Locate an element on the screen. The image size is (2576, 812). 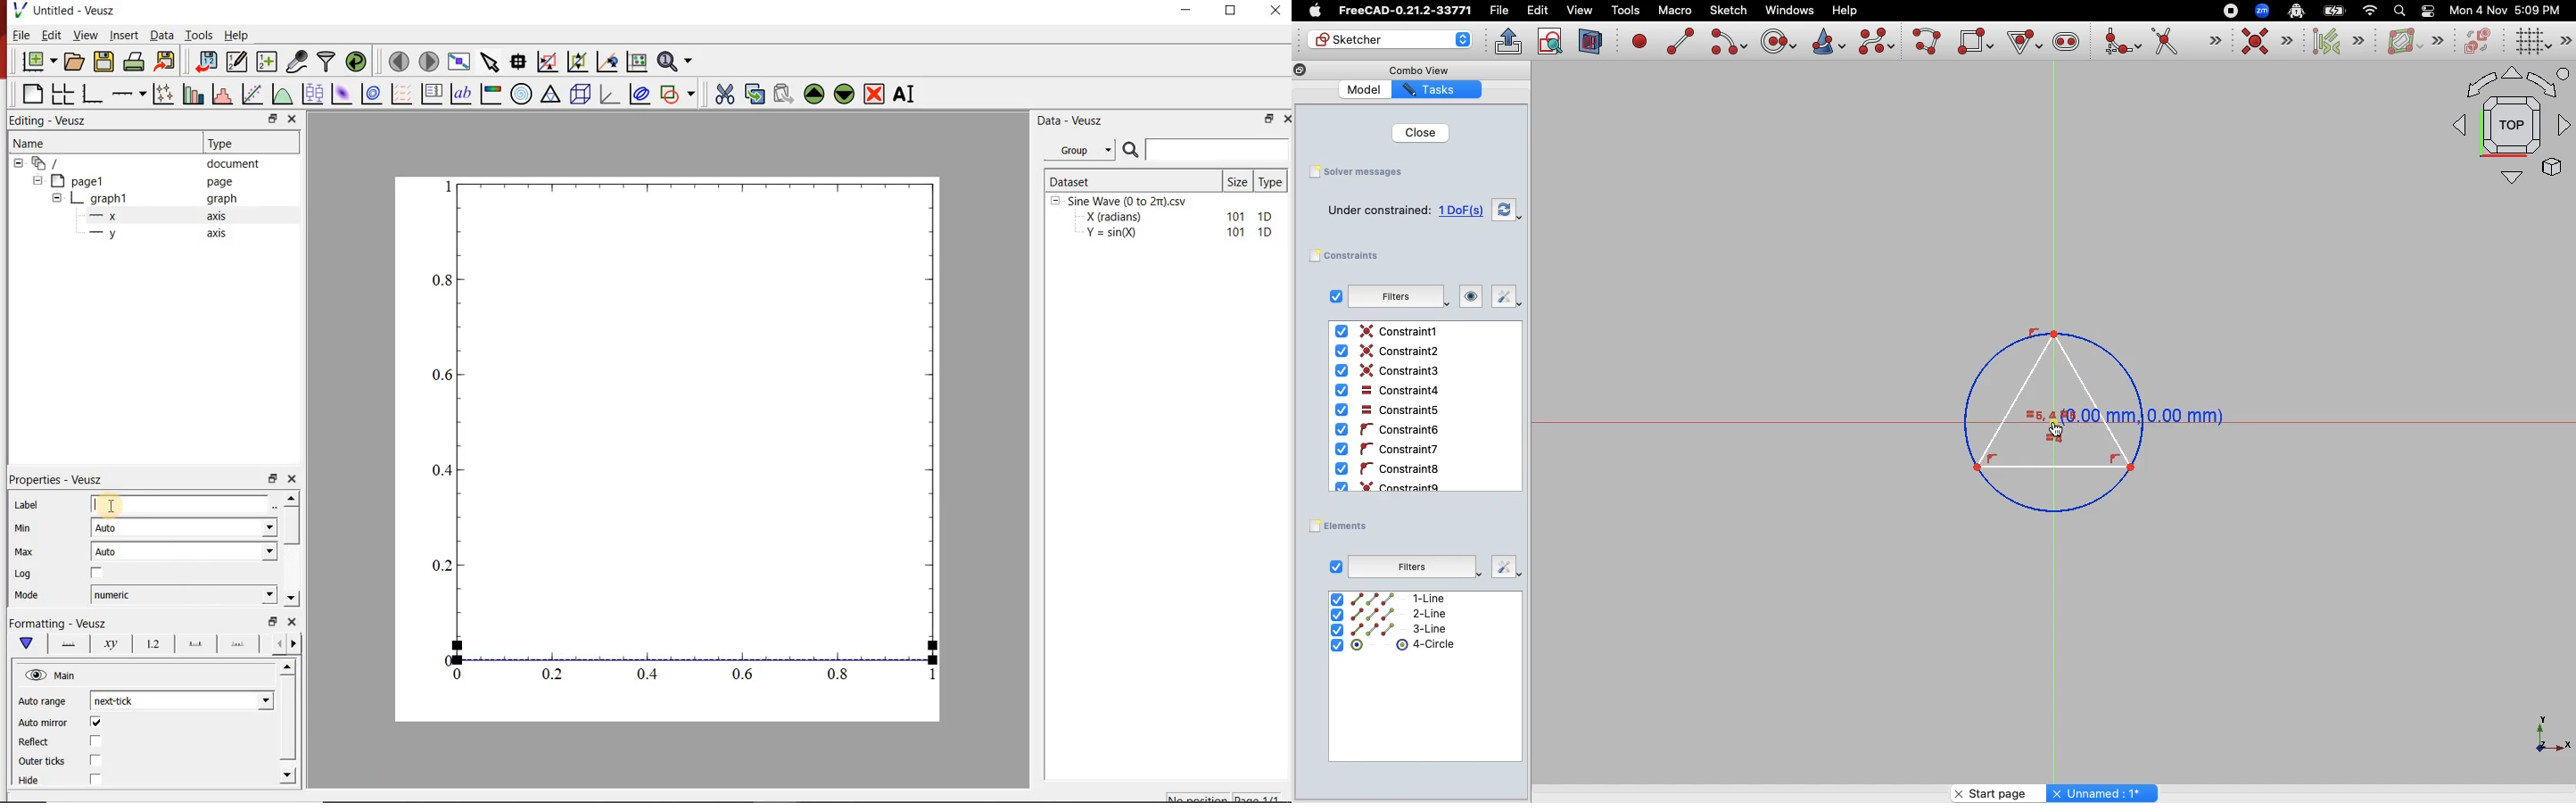
filter data is located at coordinates (328, 62).